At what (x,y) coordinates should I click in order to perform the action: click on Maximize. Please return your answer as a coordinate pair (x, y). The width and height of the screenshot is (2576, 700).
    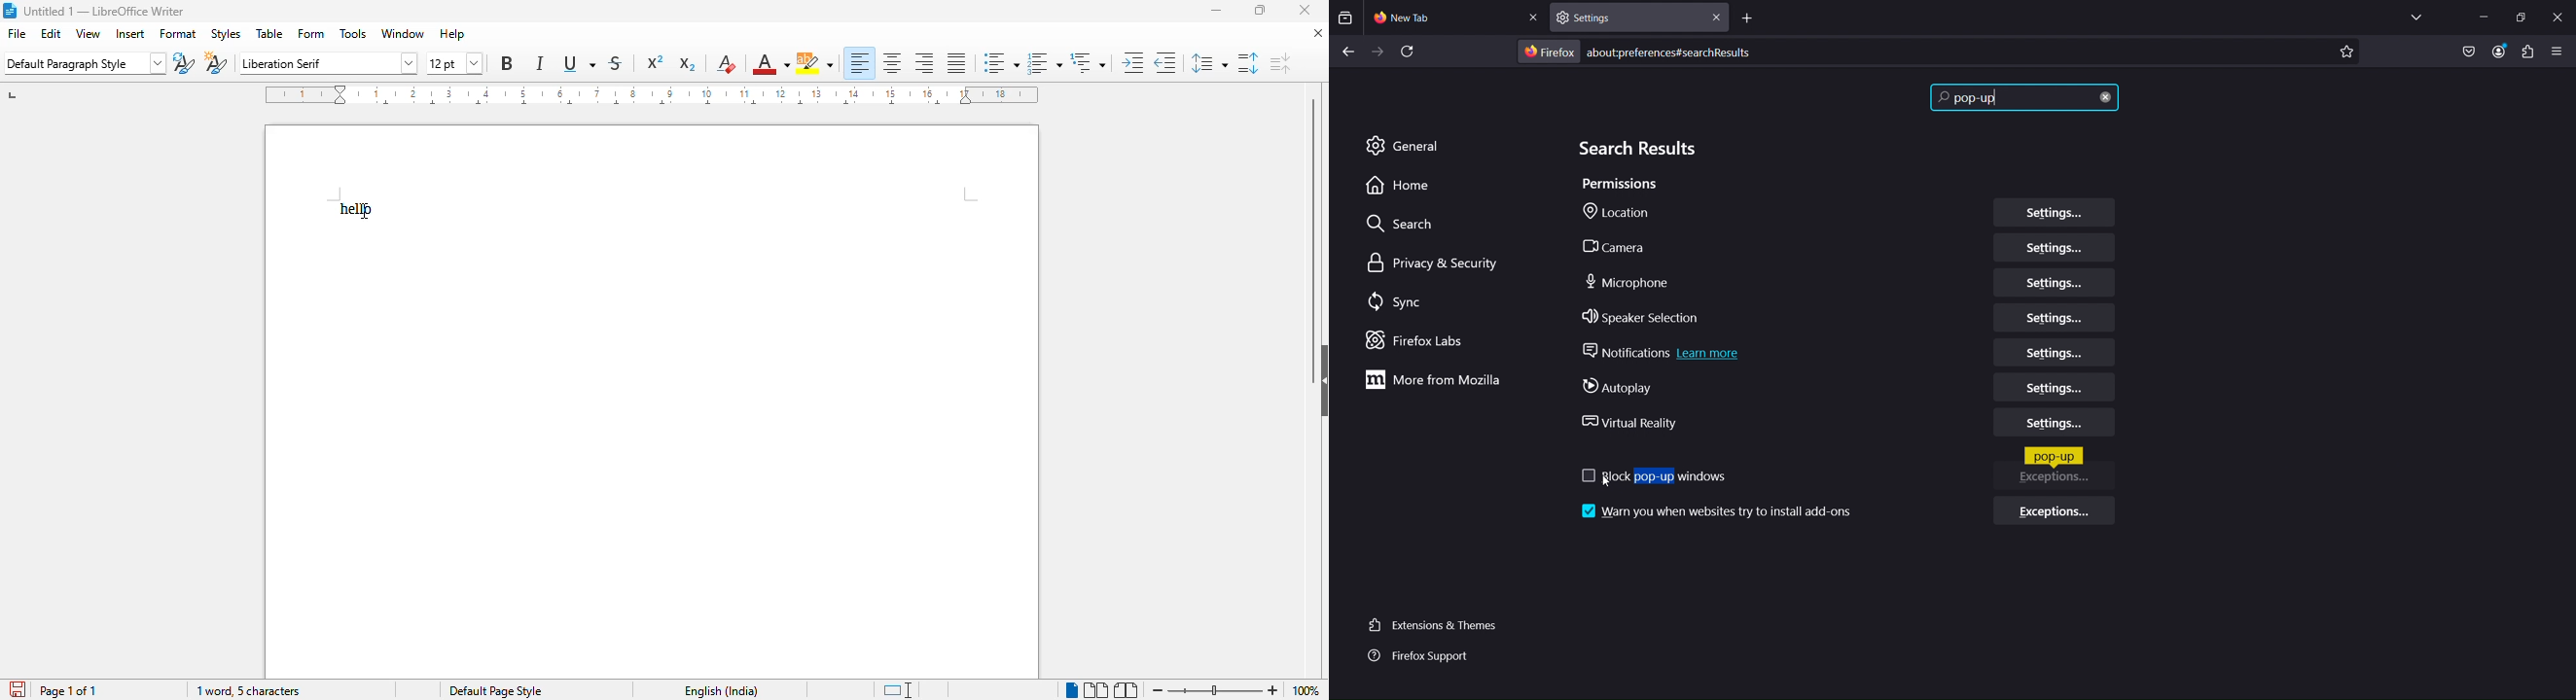
    Looking at the image, I should click on (2524, 16).